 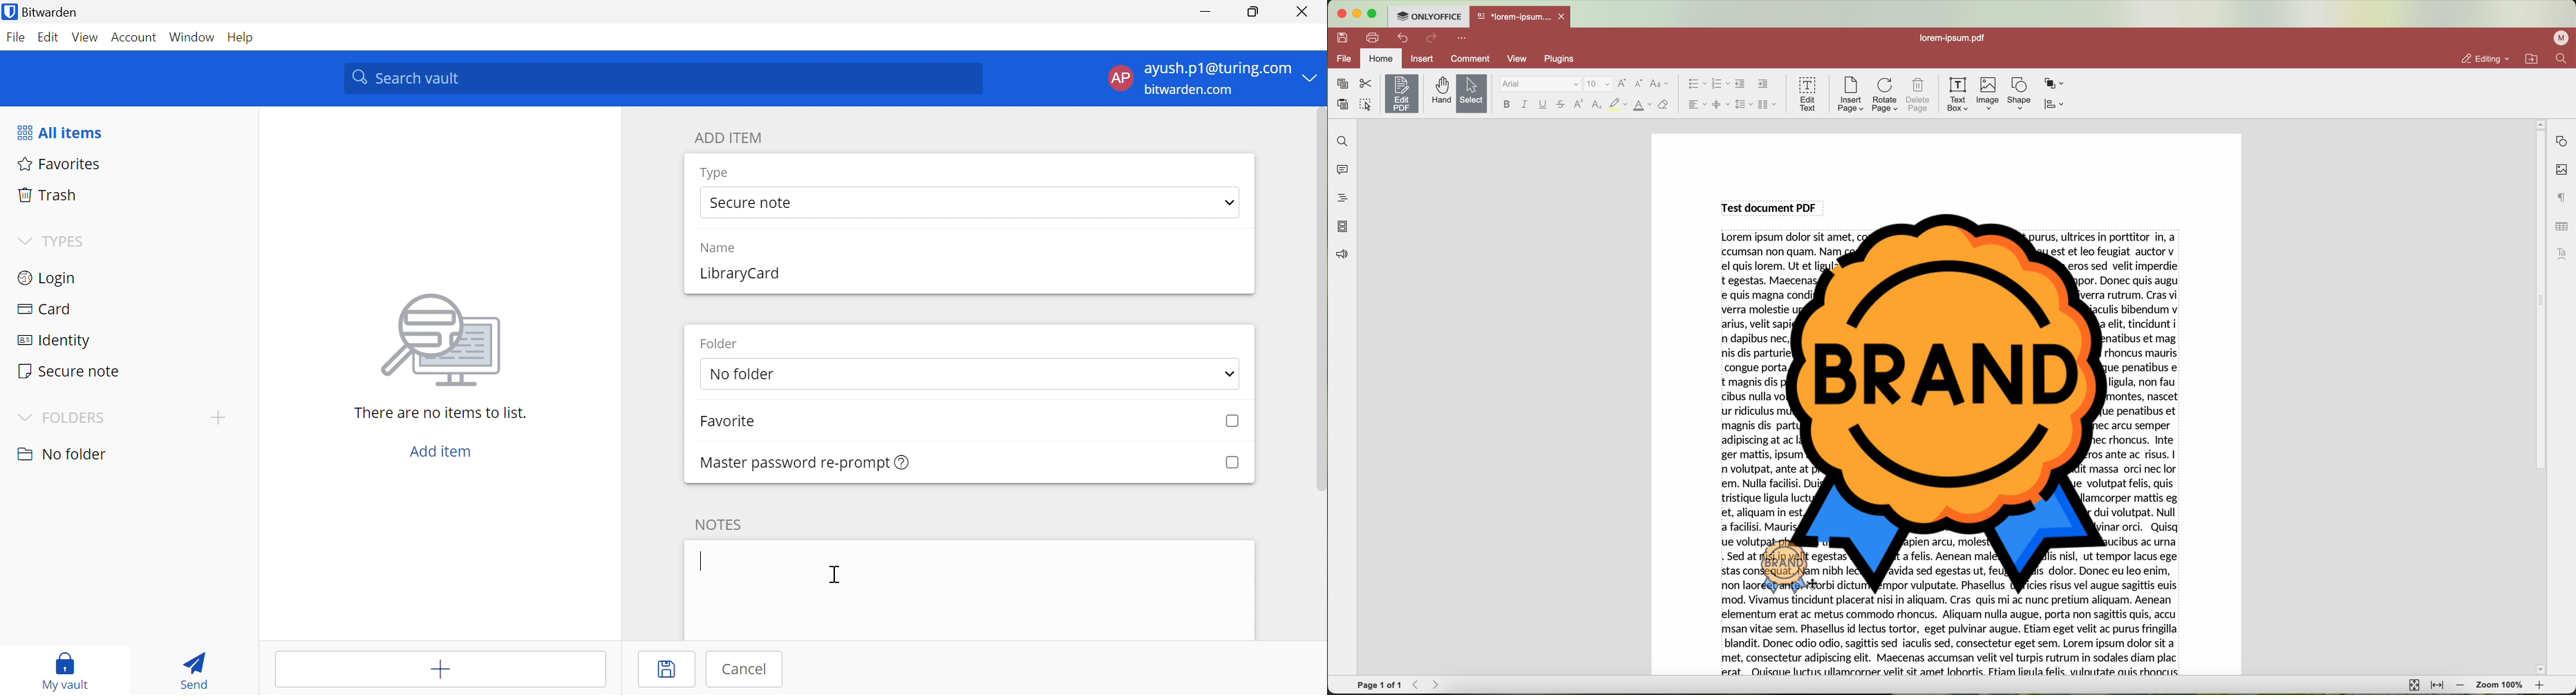 I want to click on find, so click(x=2562, y=58).